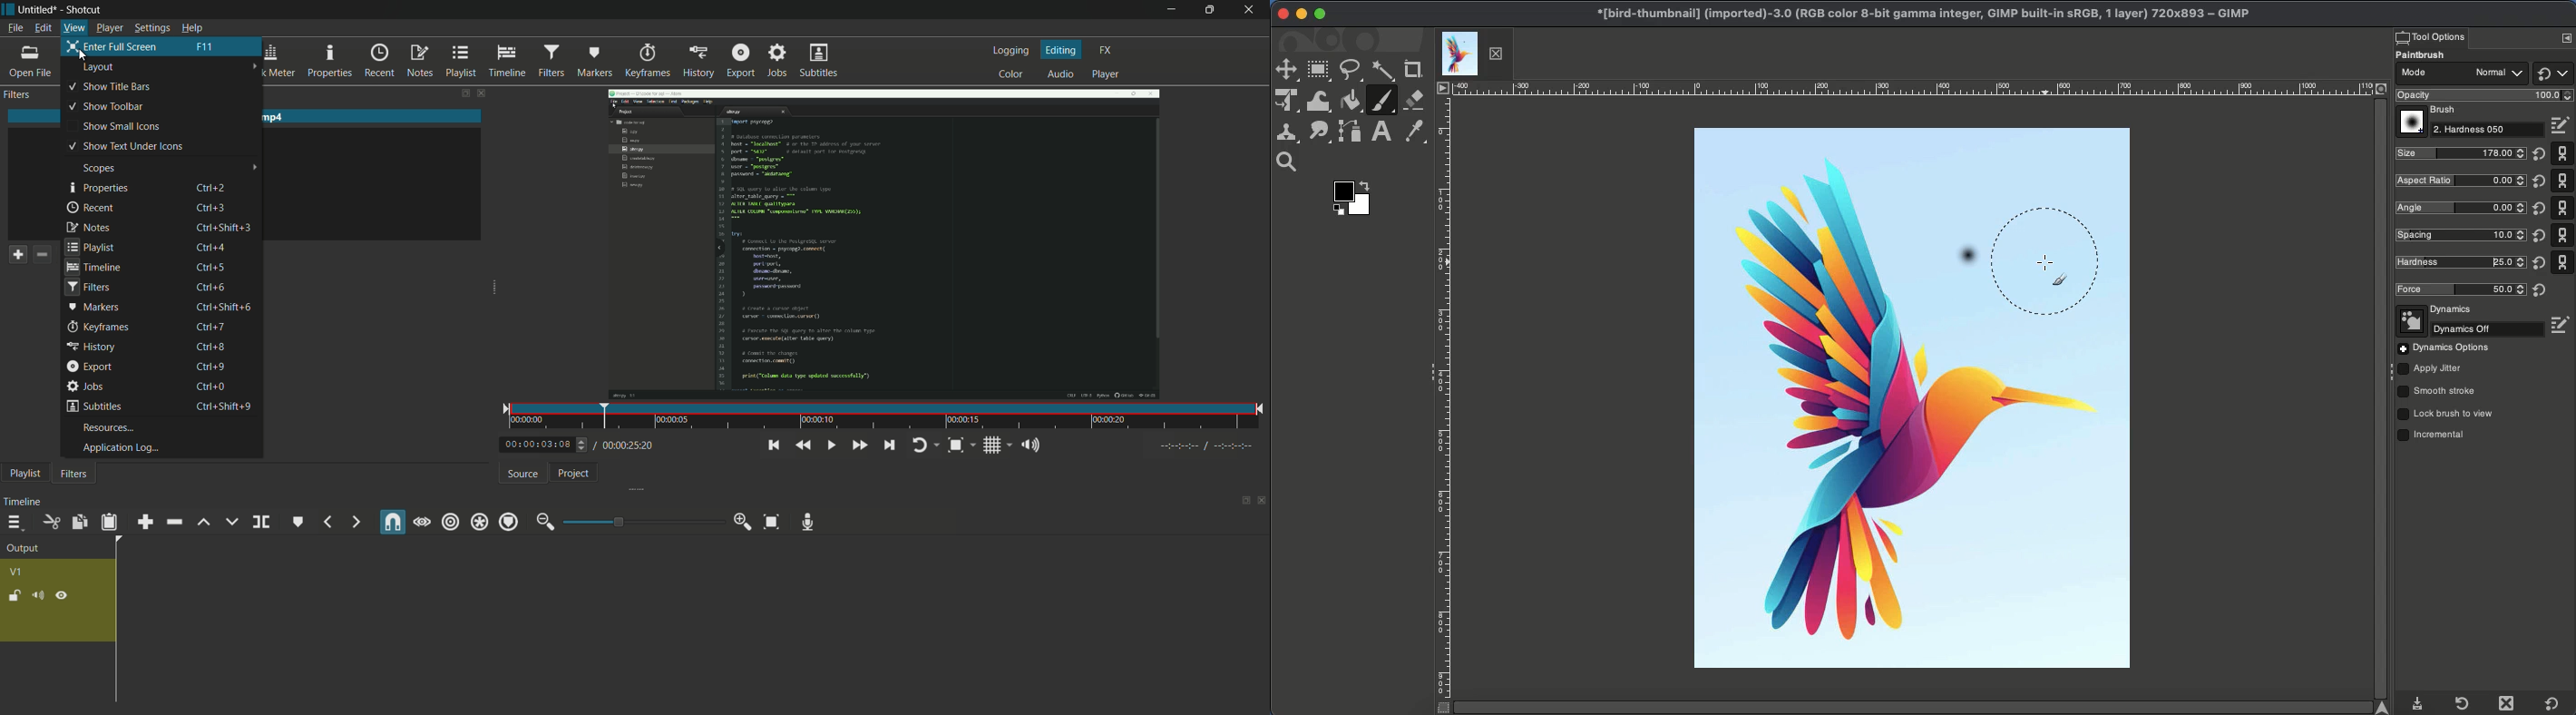 The height and width of the screenshot is (728, 2576). What do you see at coordinates (1105, 74) in the screenshot?
I see `player` at bounding box center [1105, 74].